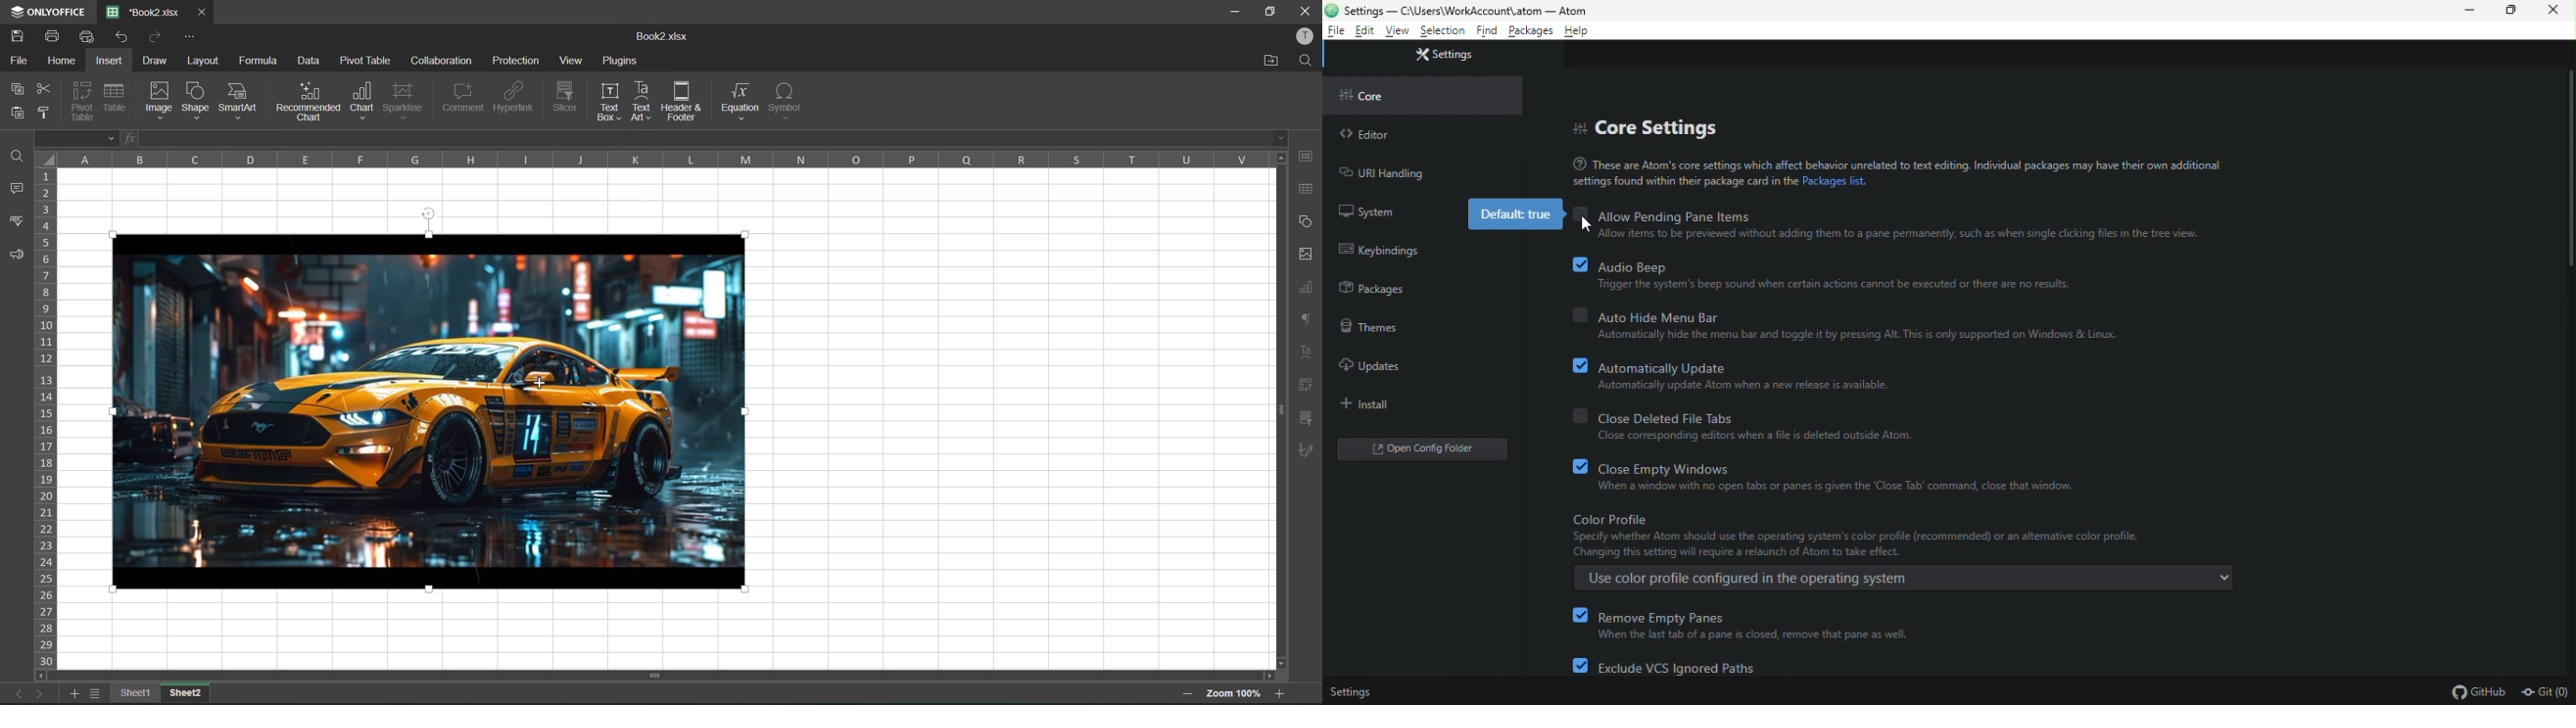 This screenshot has width=2576, height=728. Describe the element at coordinates (1583, 30) in the screenshot. I see `help` at that location.